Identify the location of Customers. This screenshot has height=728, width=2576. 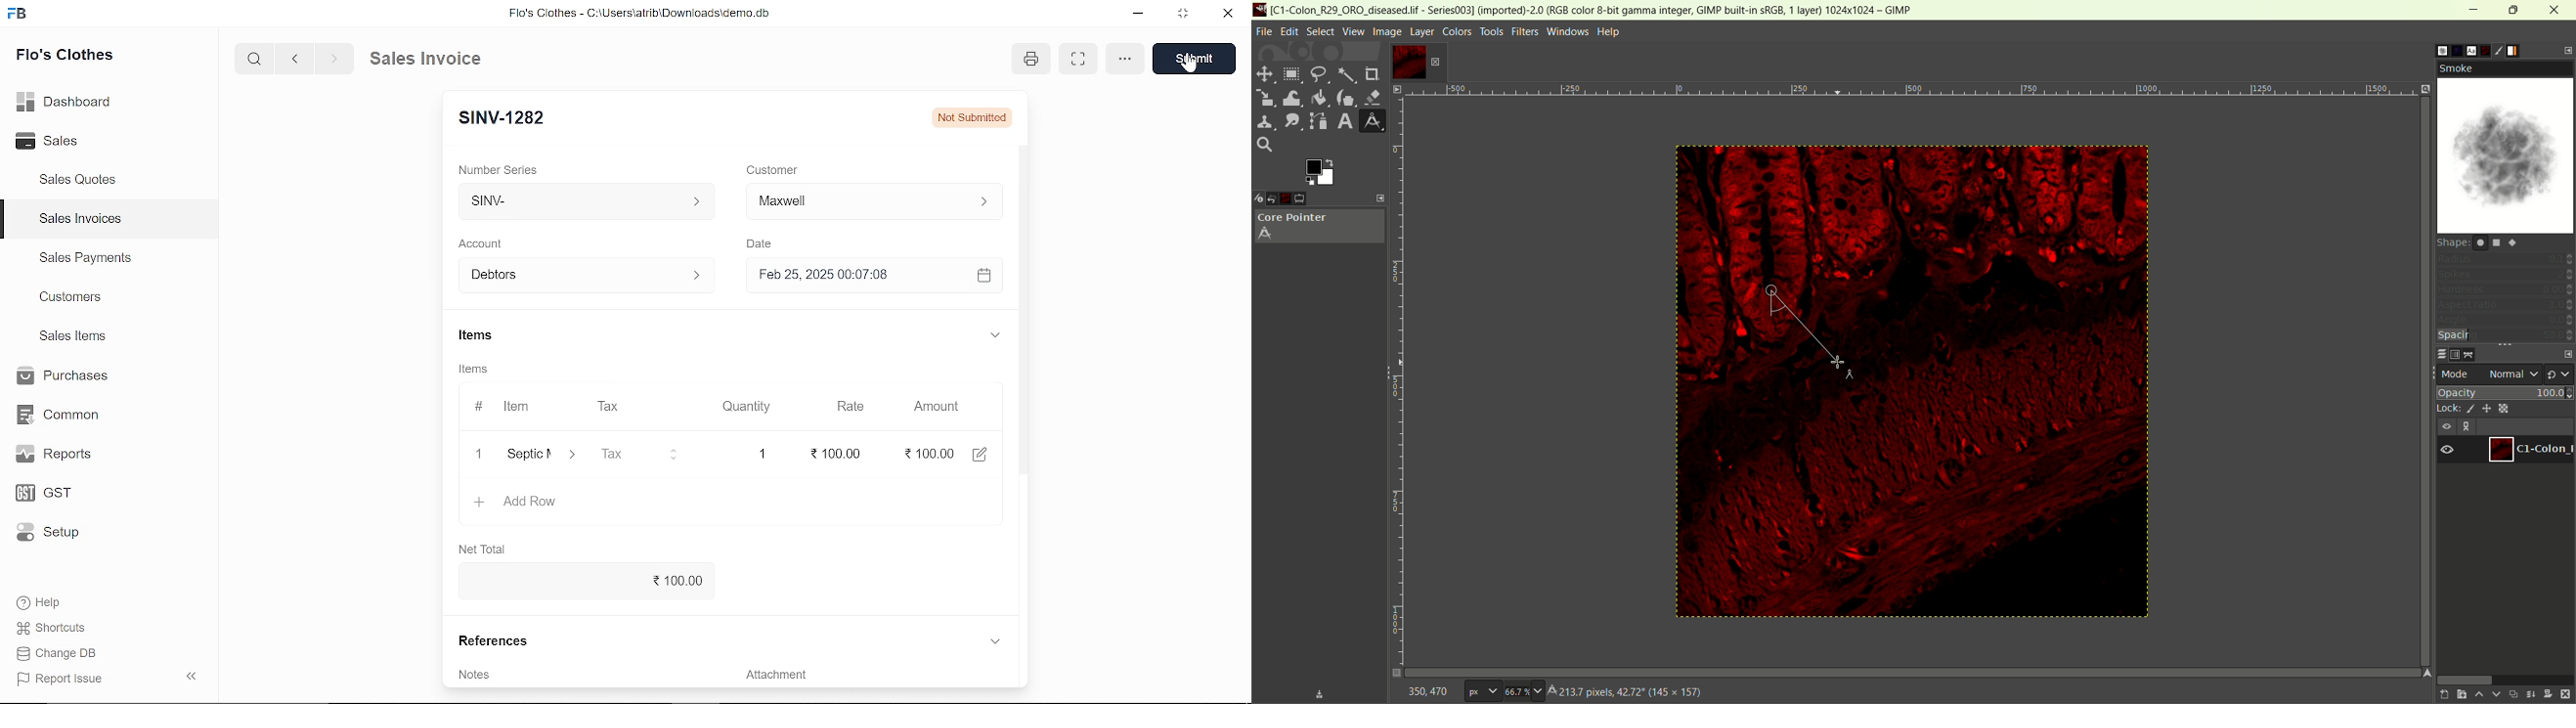
(72, 296).